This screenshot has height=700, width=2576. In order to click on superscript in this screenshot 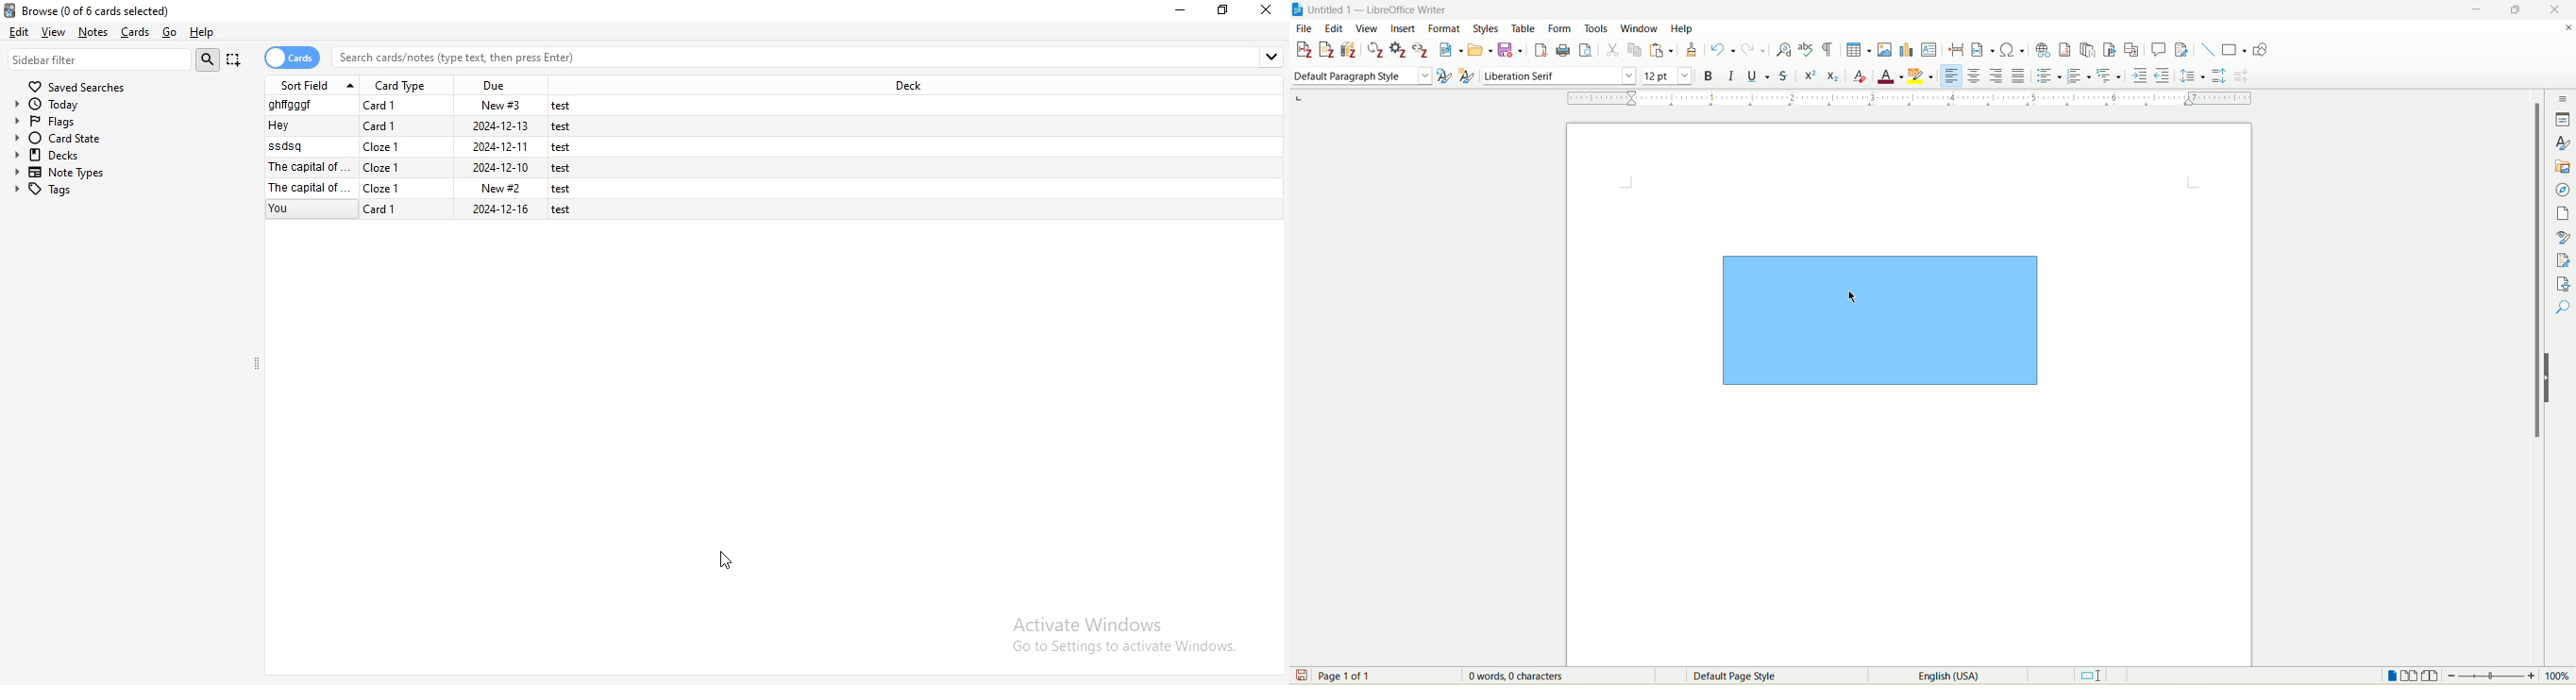, I will do `click(1808, 76)`.